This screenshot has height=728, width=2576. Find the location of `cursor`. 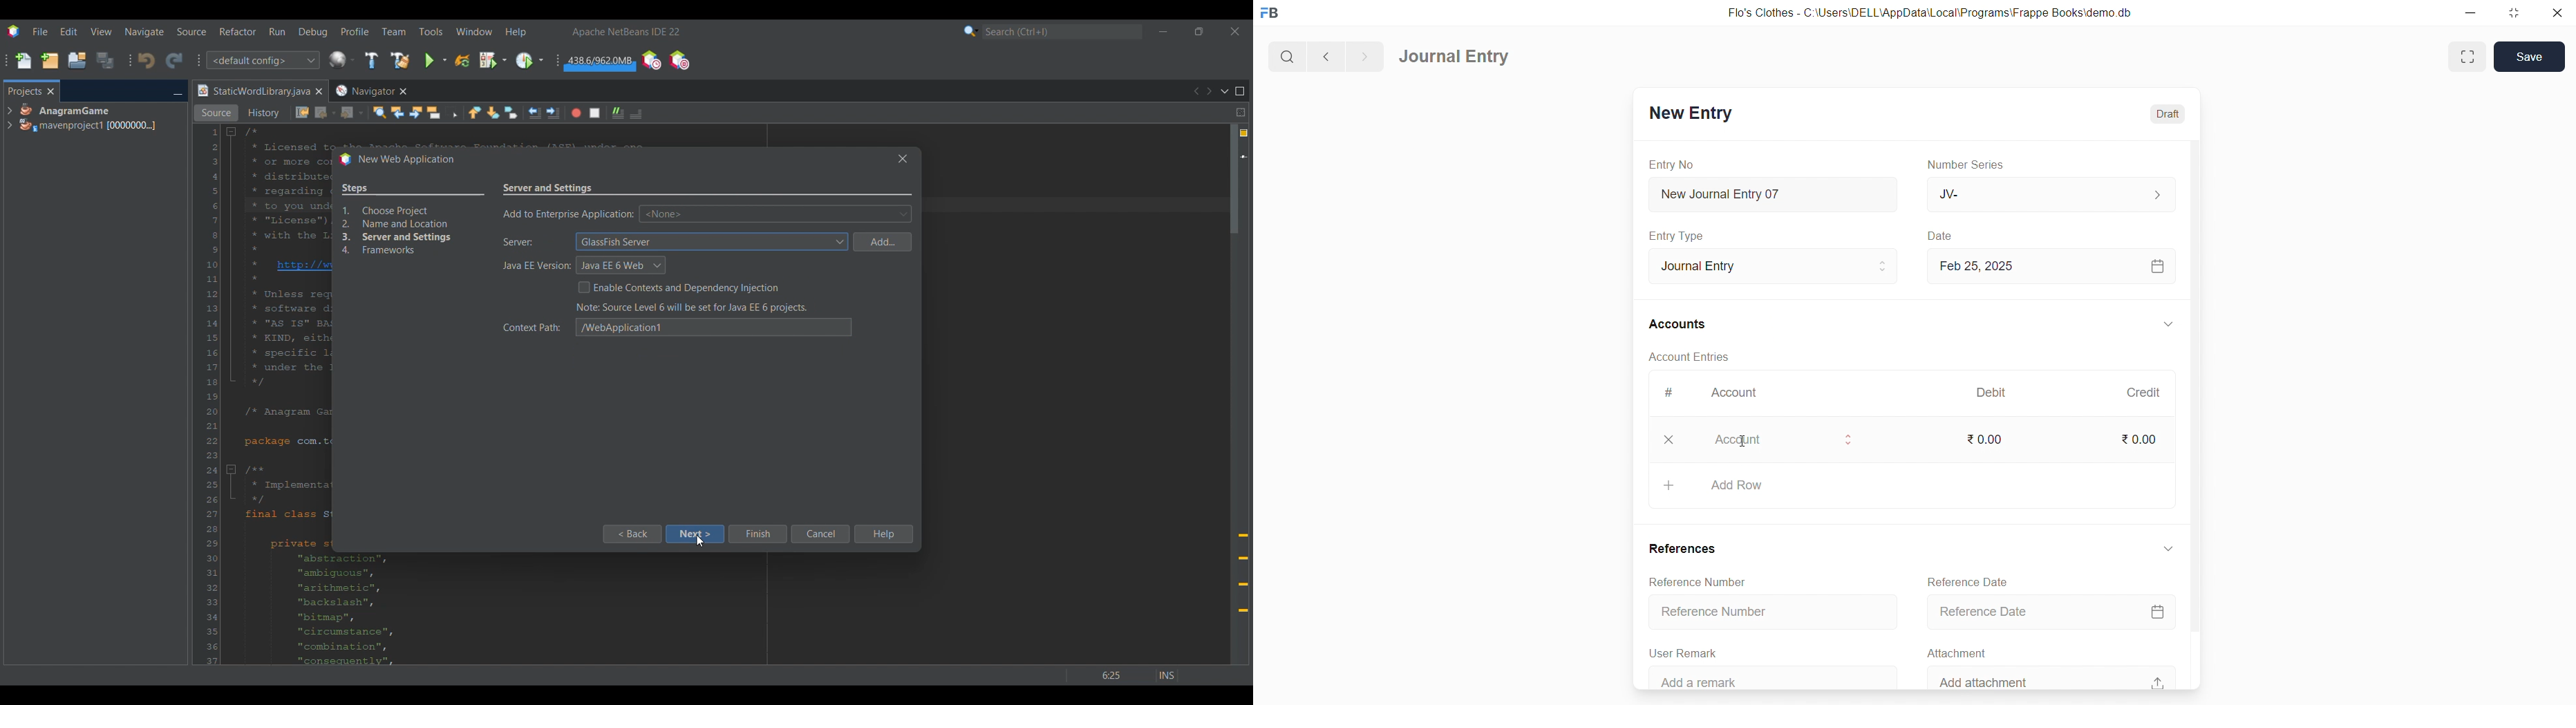

cursor is located at coordinates (1745, 445).